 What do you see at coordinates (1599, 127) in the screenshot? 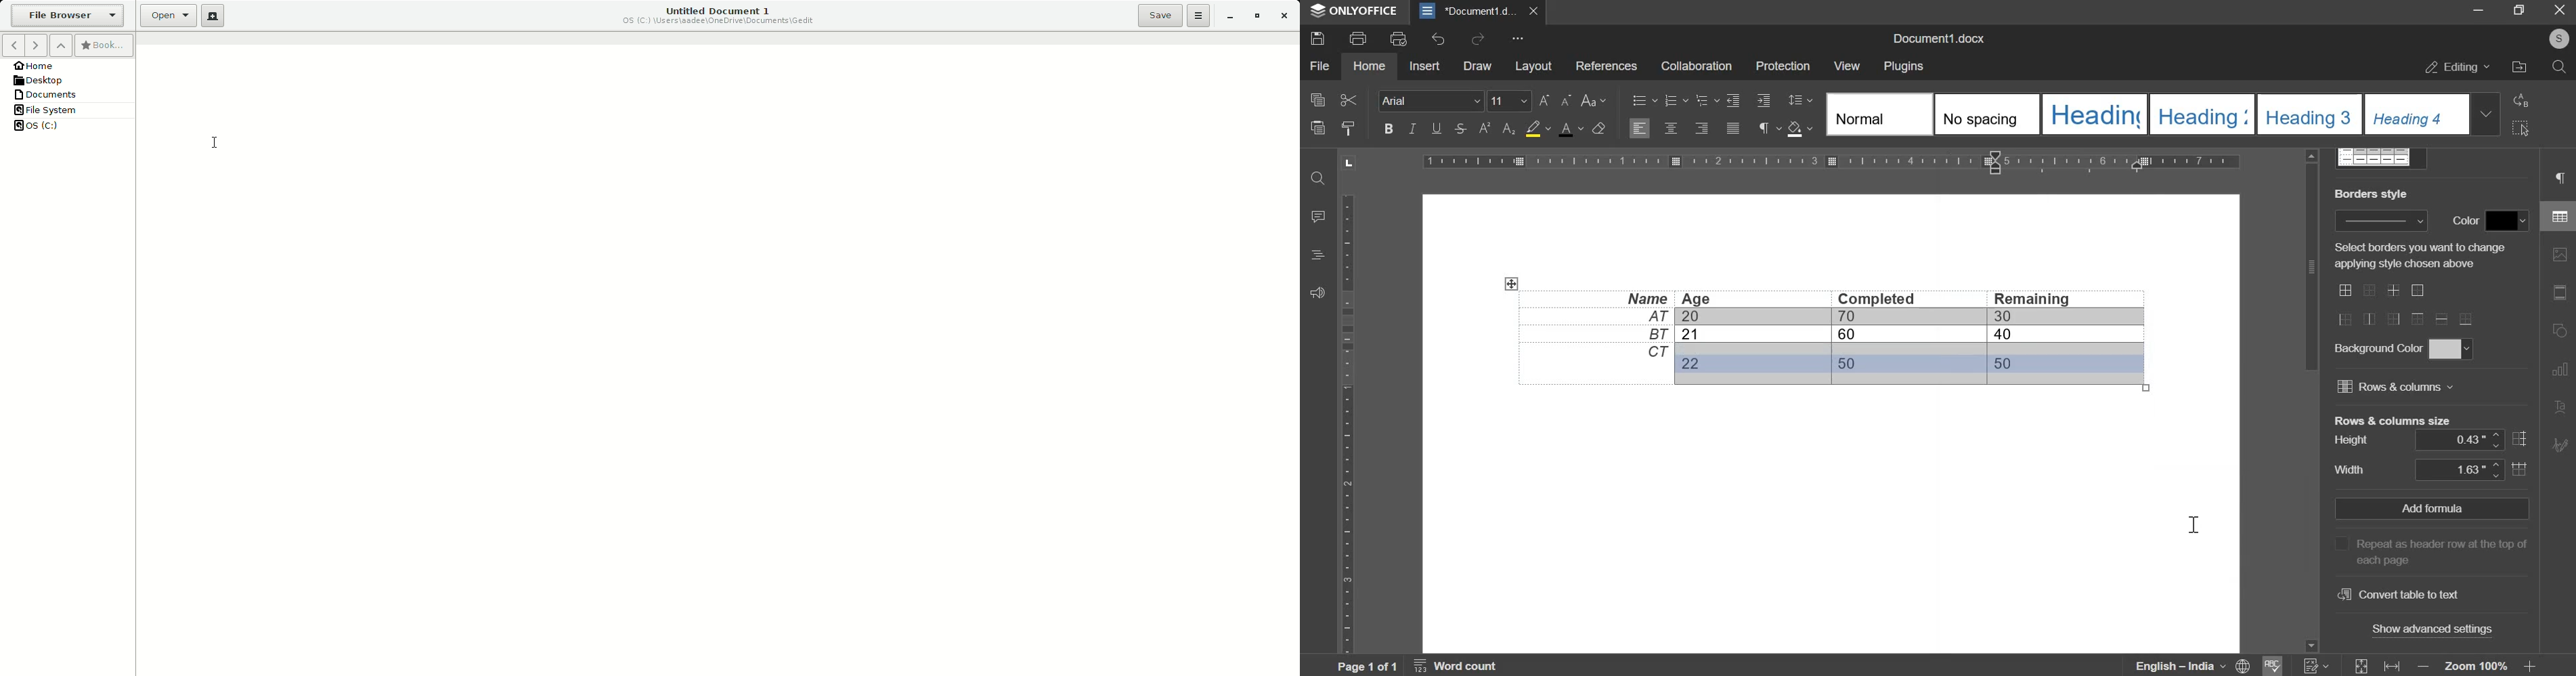
I see `clear style` at bounding box center [1599, 127].